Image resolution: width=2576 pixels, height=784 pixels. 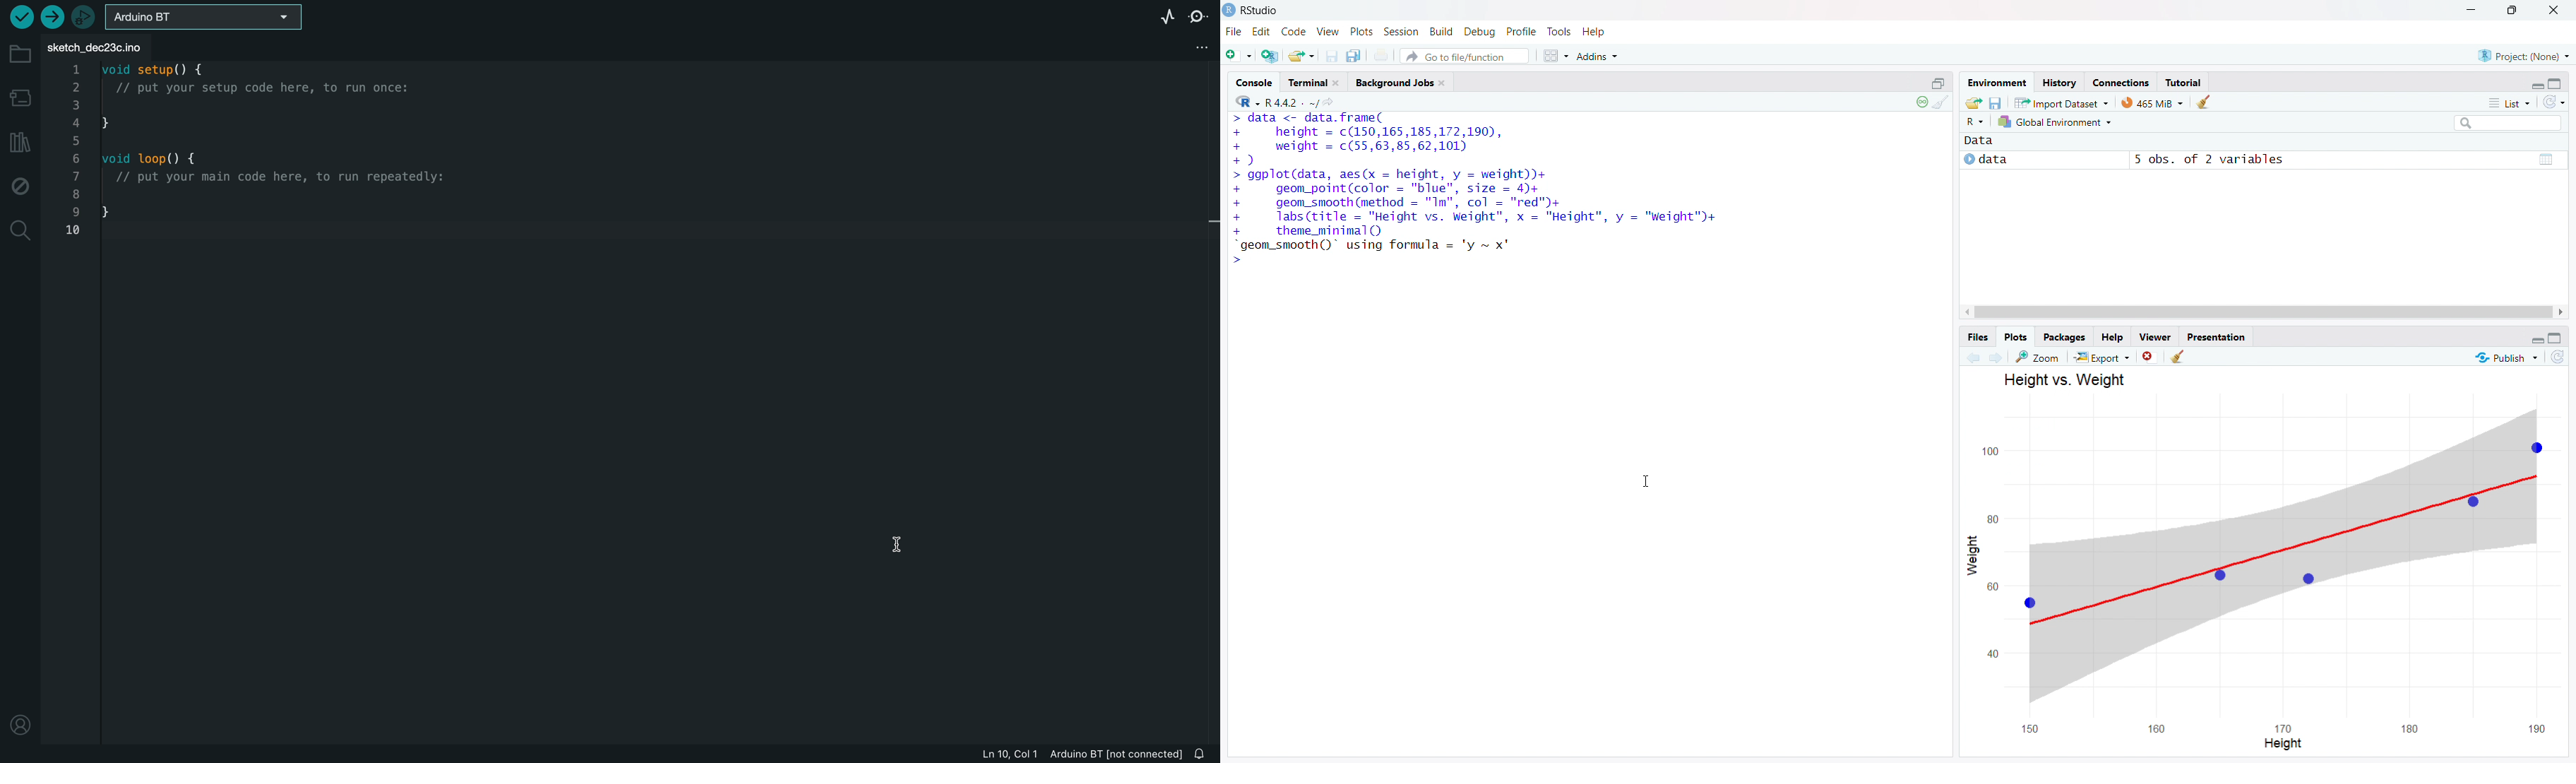 I want to click on go to file/function, so click(x=1464, y=56).